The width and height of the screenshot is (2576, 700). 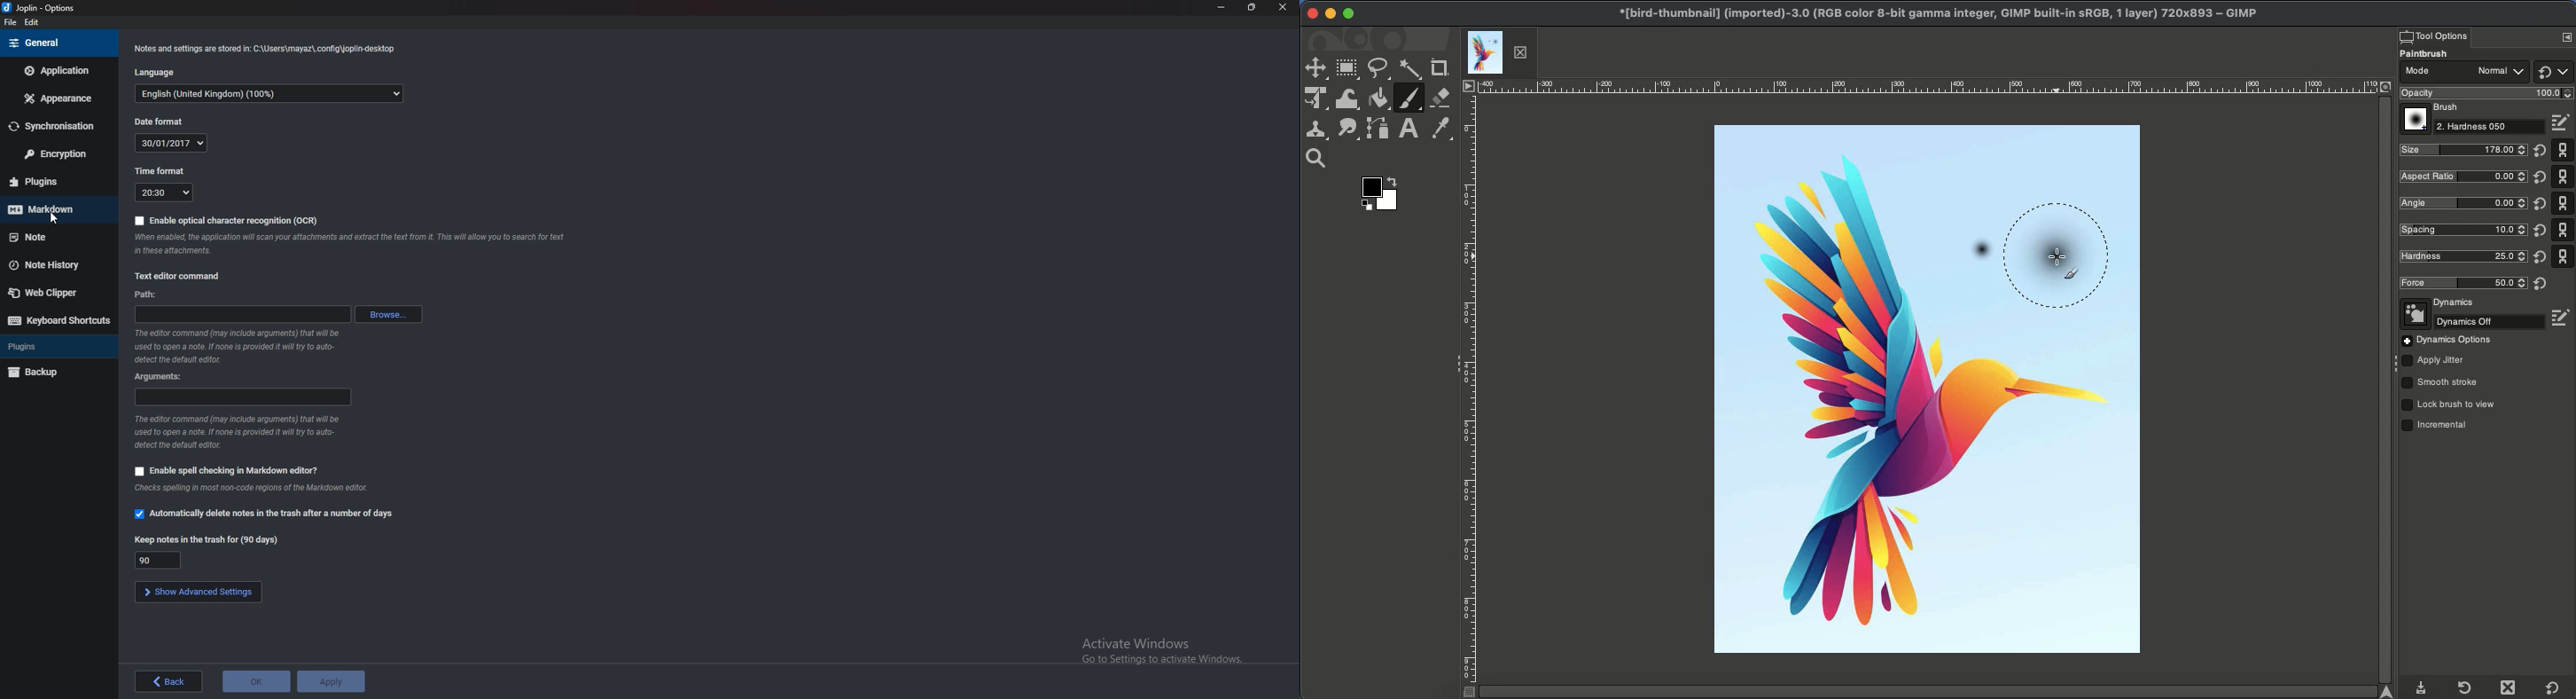 I want to click on info, so click(x=253, y=488).